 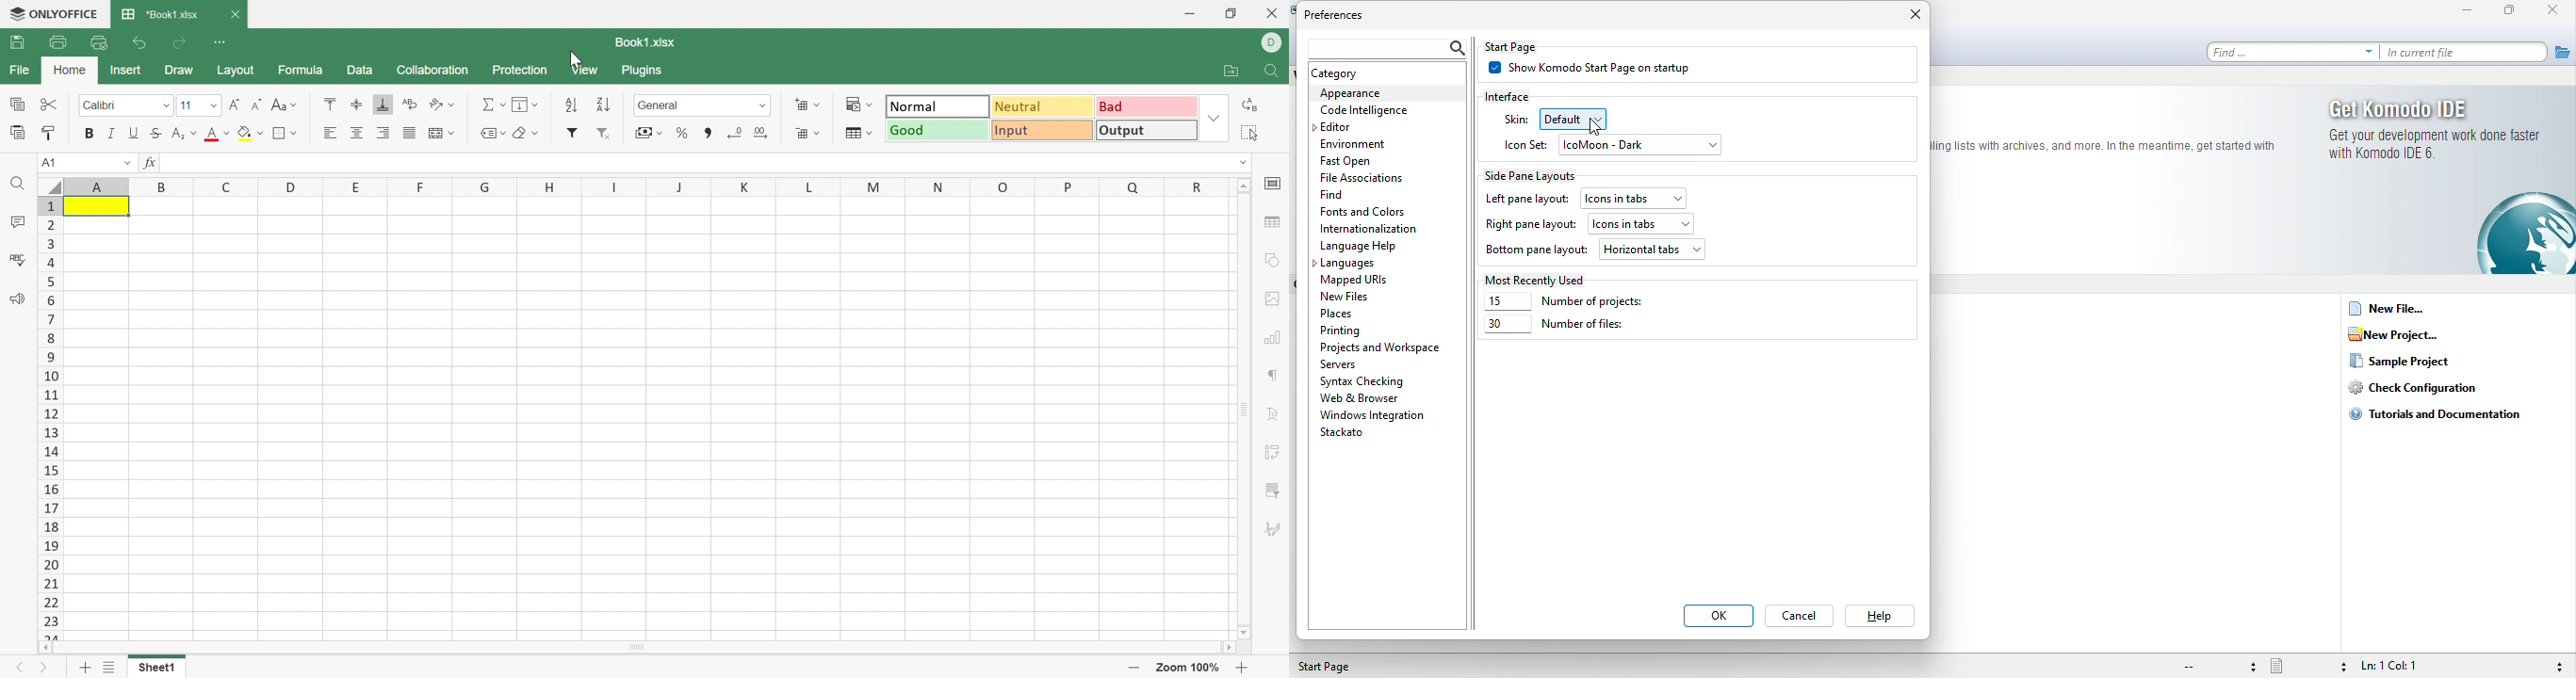 I want to click on Summation, so click(x=492, y=105).